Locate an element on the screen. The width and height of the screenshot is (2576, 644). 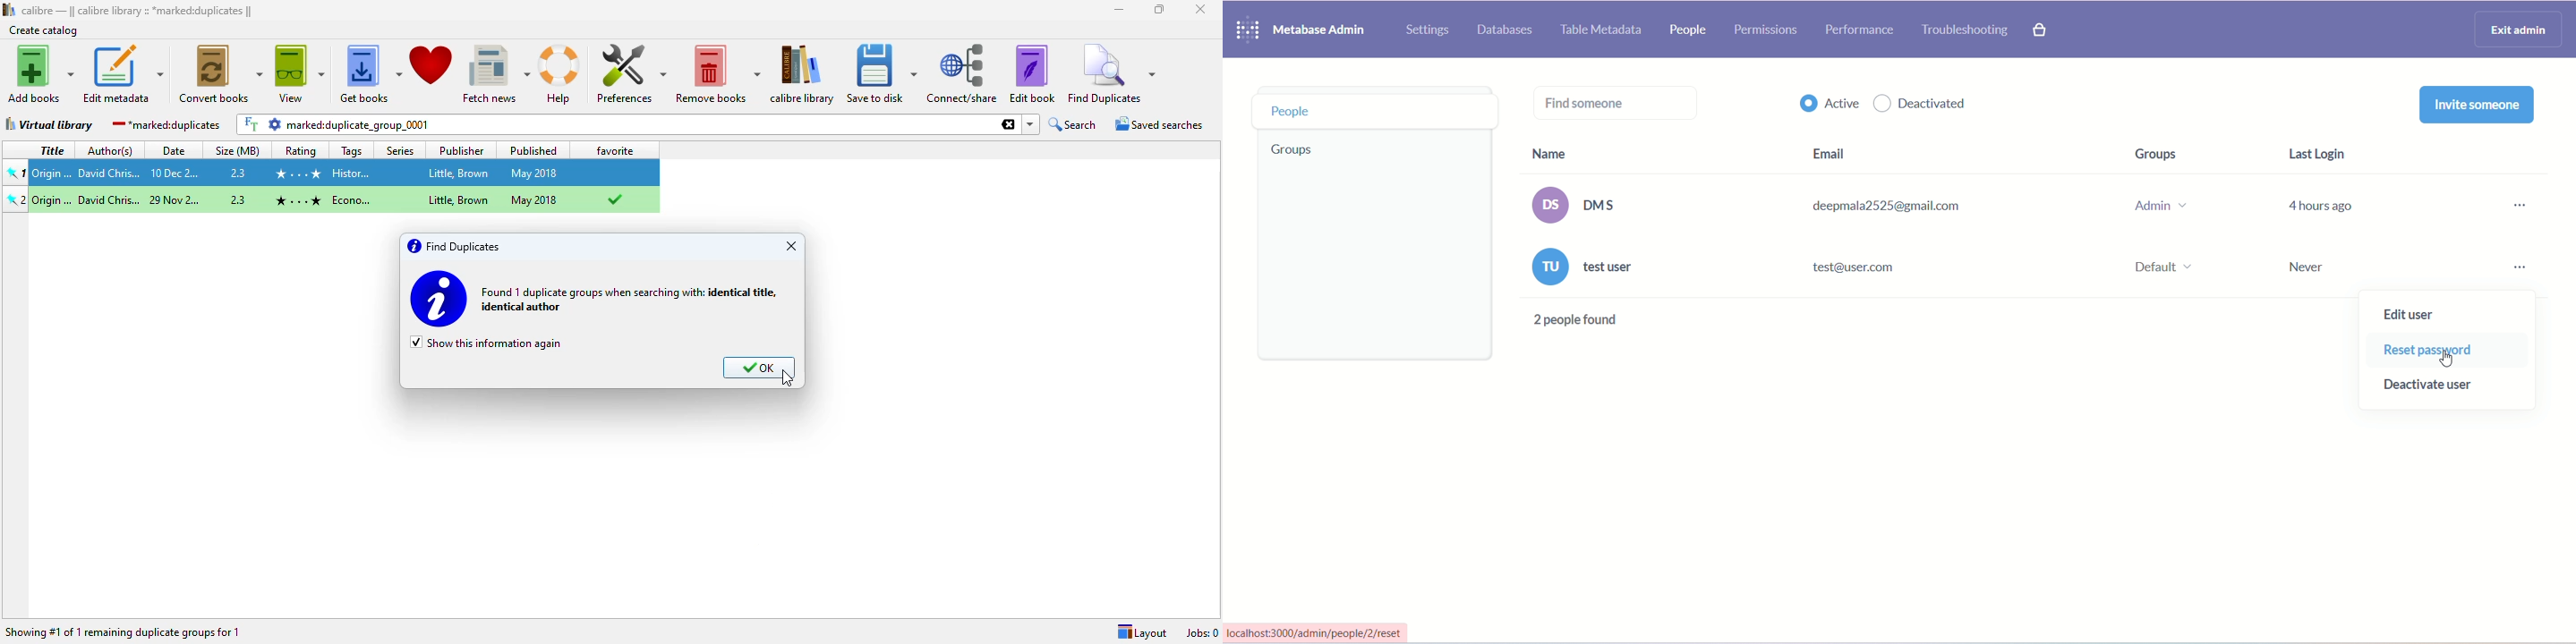
close is located at coordinates (1200, 10).